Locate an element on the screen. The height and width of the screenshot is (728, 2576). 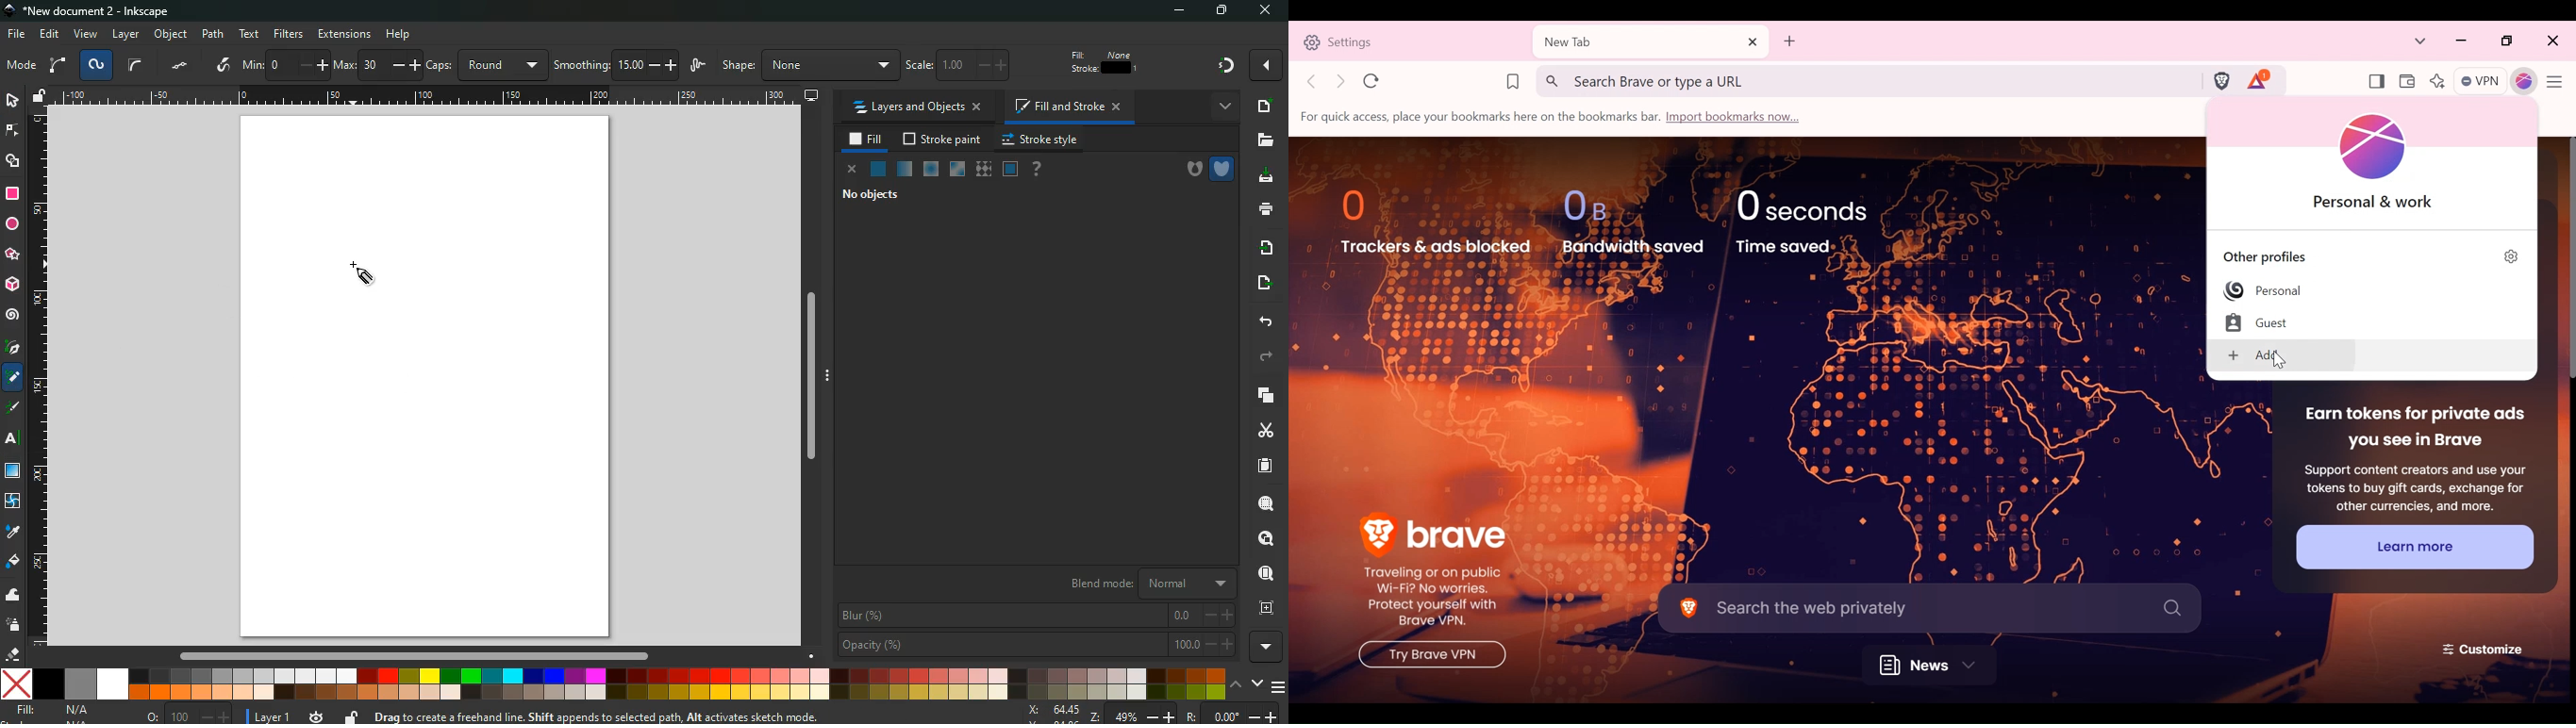
download is located at coordinates (1261, 177).